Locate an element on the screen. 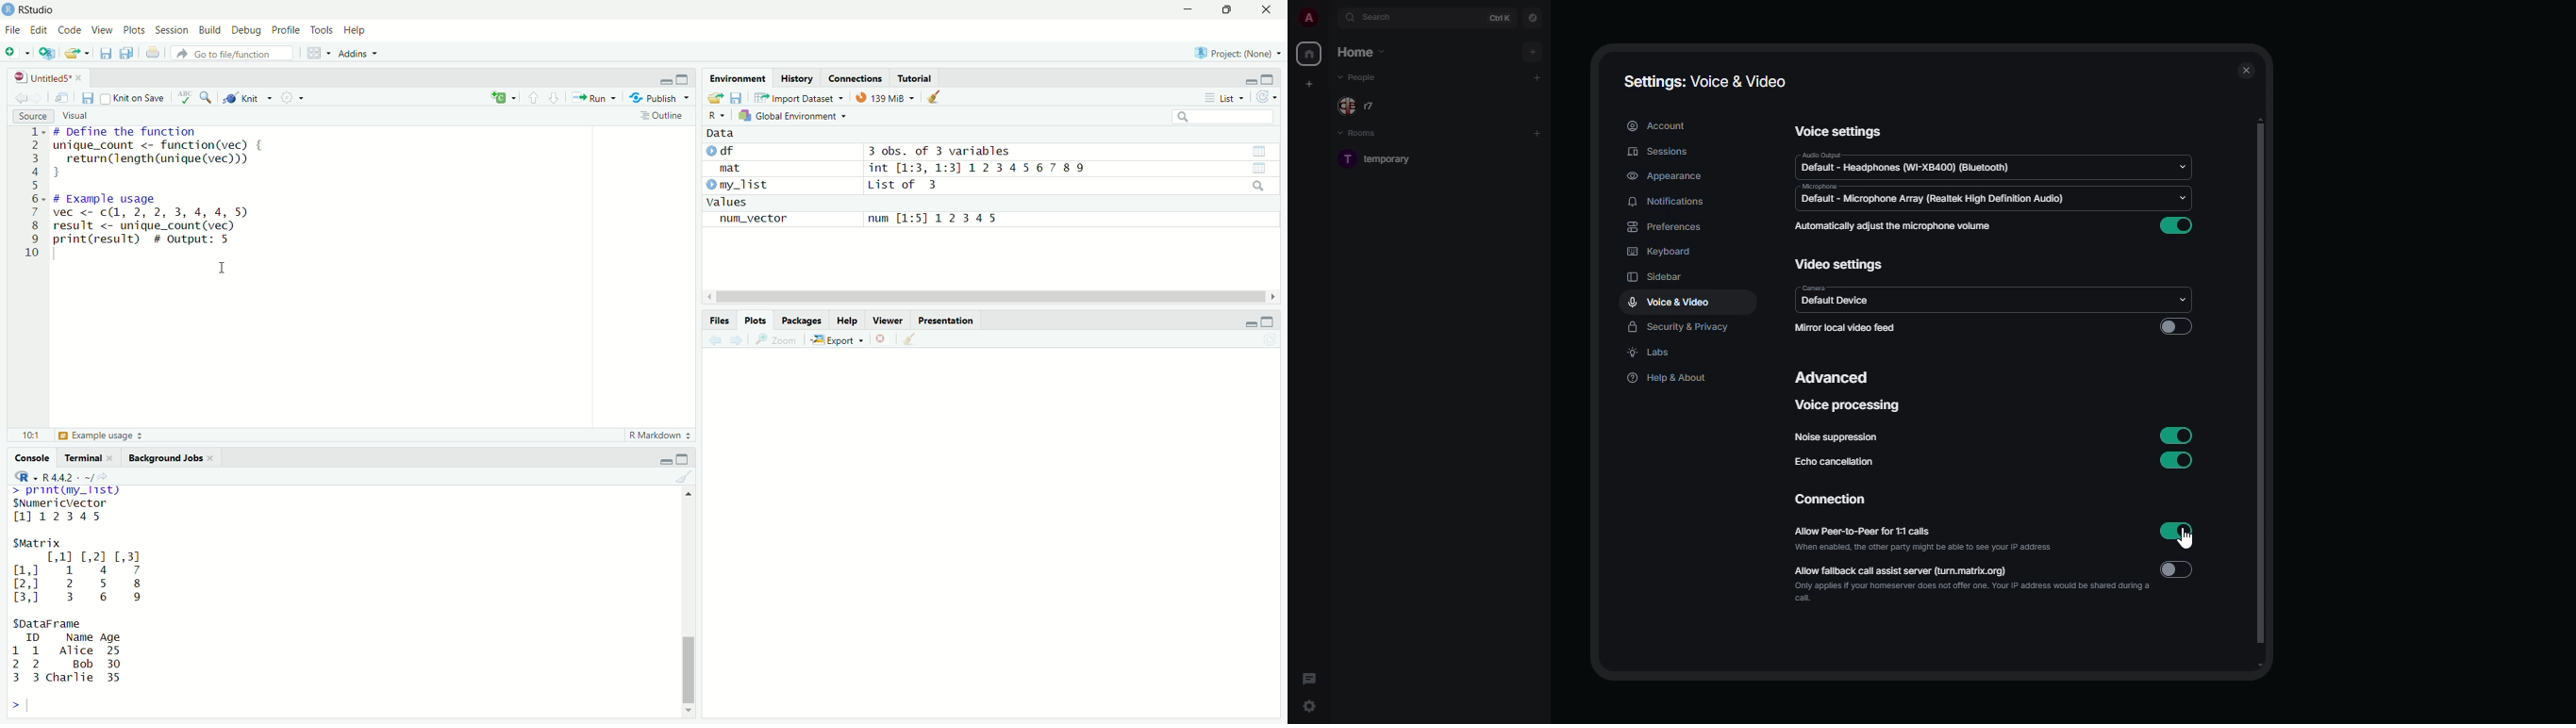 Image resolution: width=2576 pixels, height=728 pixels. new file is located at coordinates (11, 51).